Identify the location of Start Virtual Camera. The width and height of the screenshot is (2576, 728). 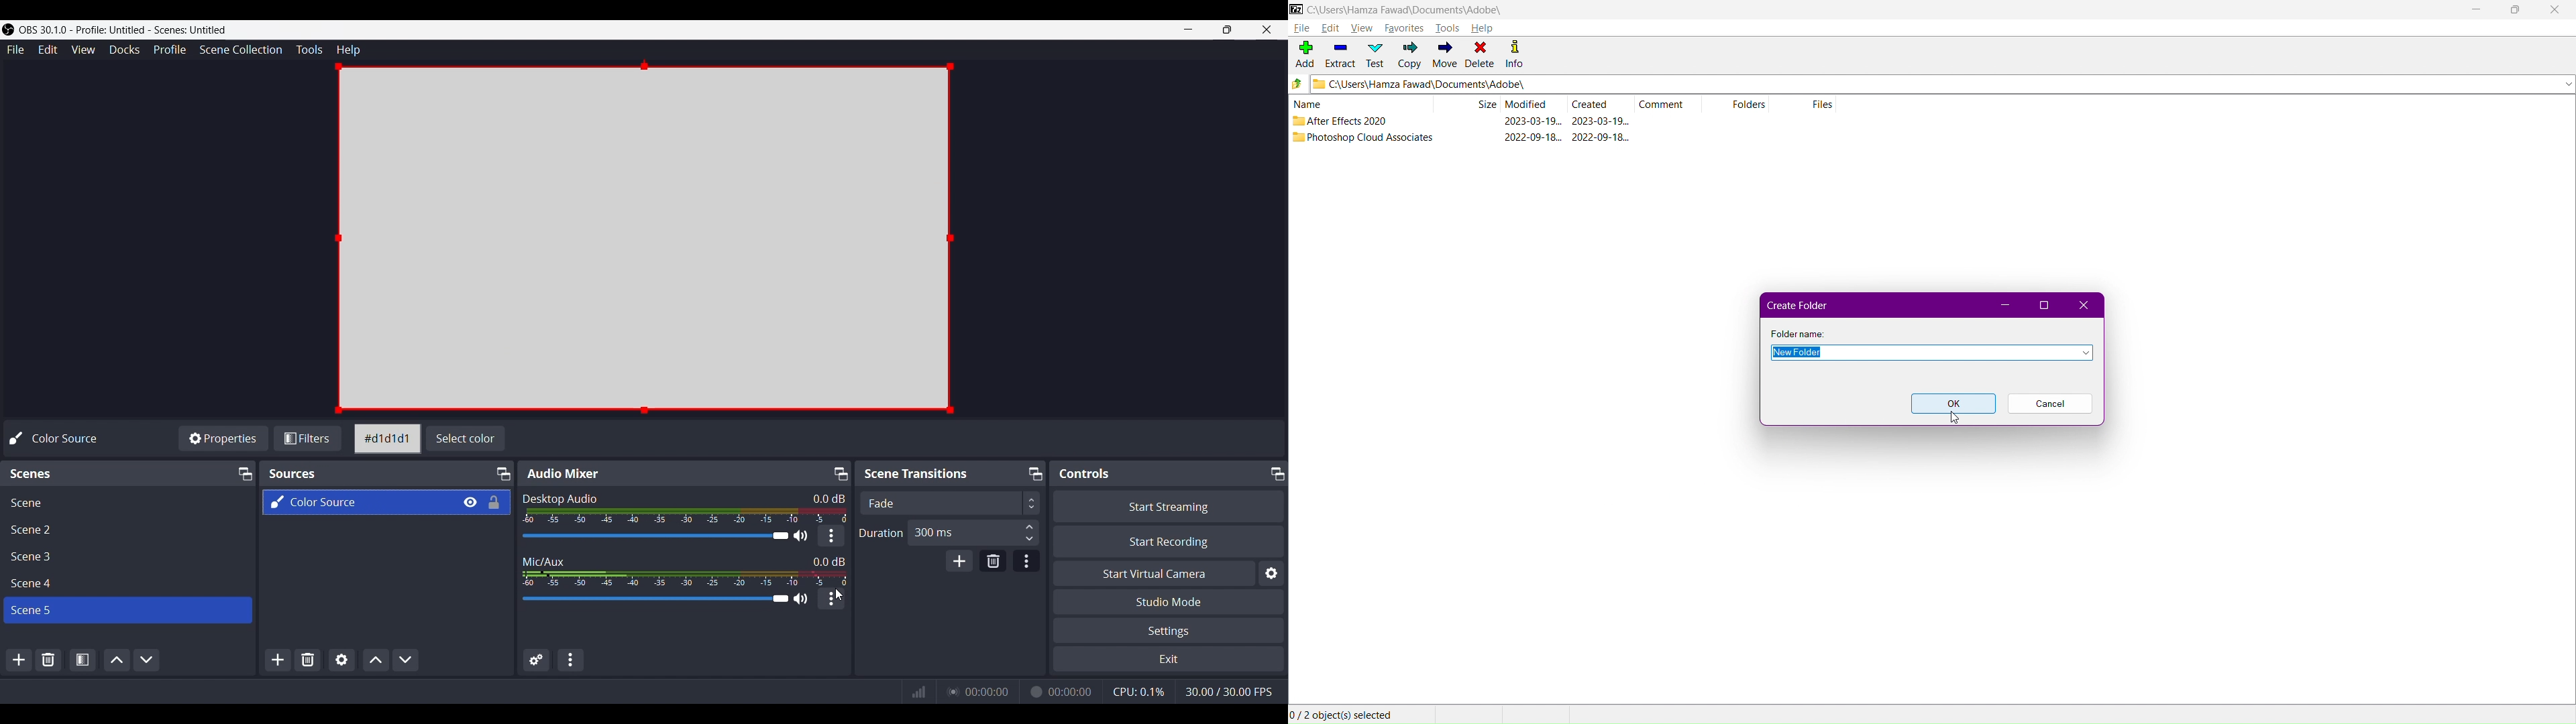
(1150, 572).